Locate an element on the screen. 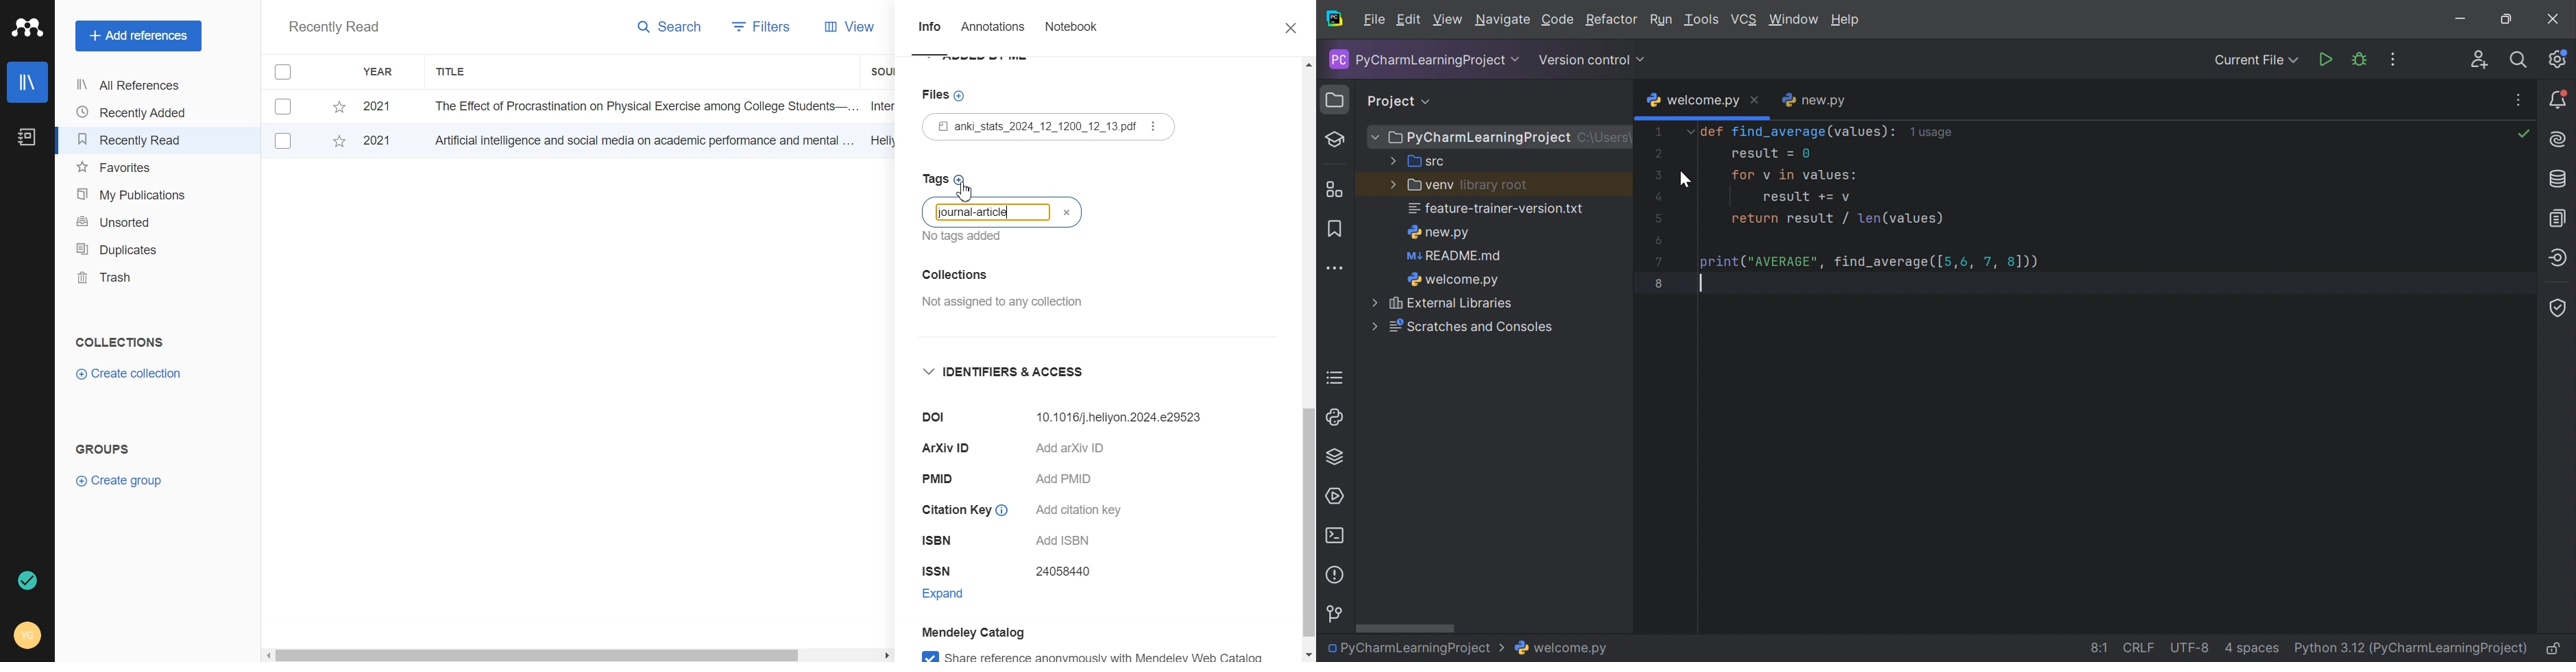 The height and width of the screenshot is (672, 2576). ISSN 24058440  is located at coordinates (1011, 572).